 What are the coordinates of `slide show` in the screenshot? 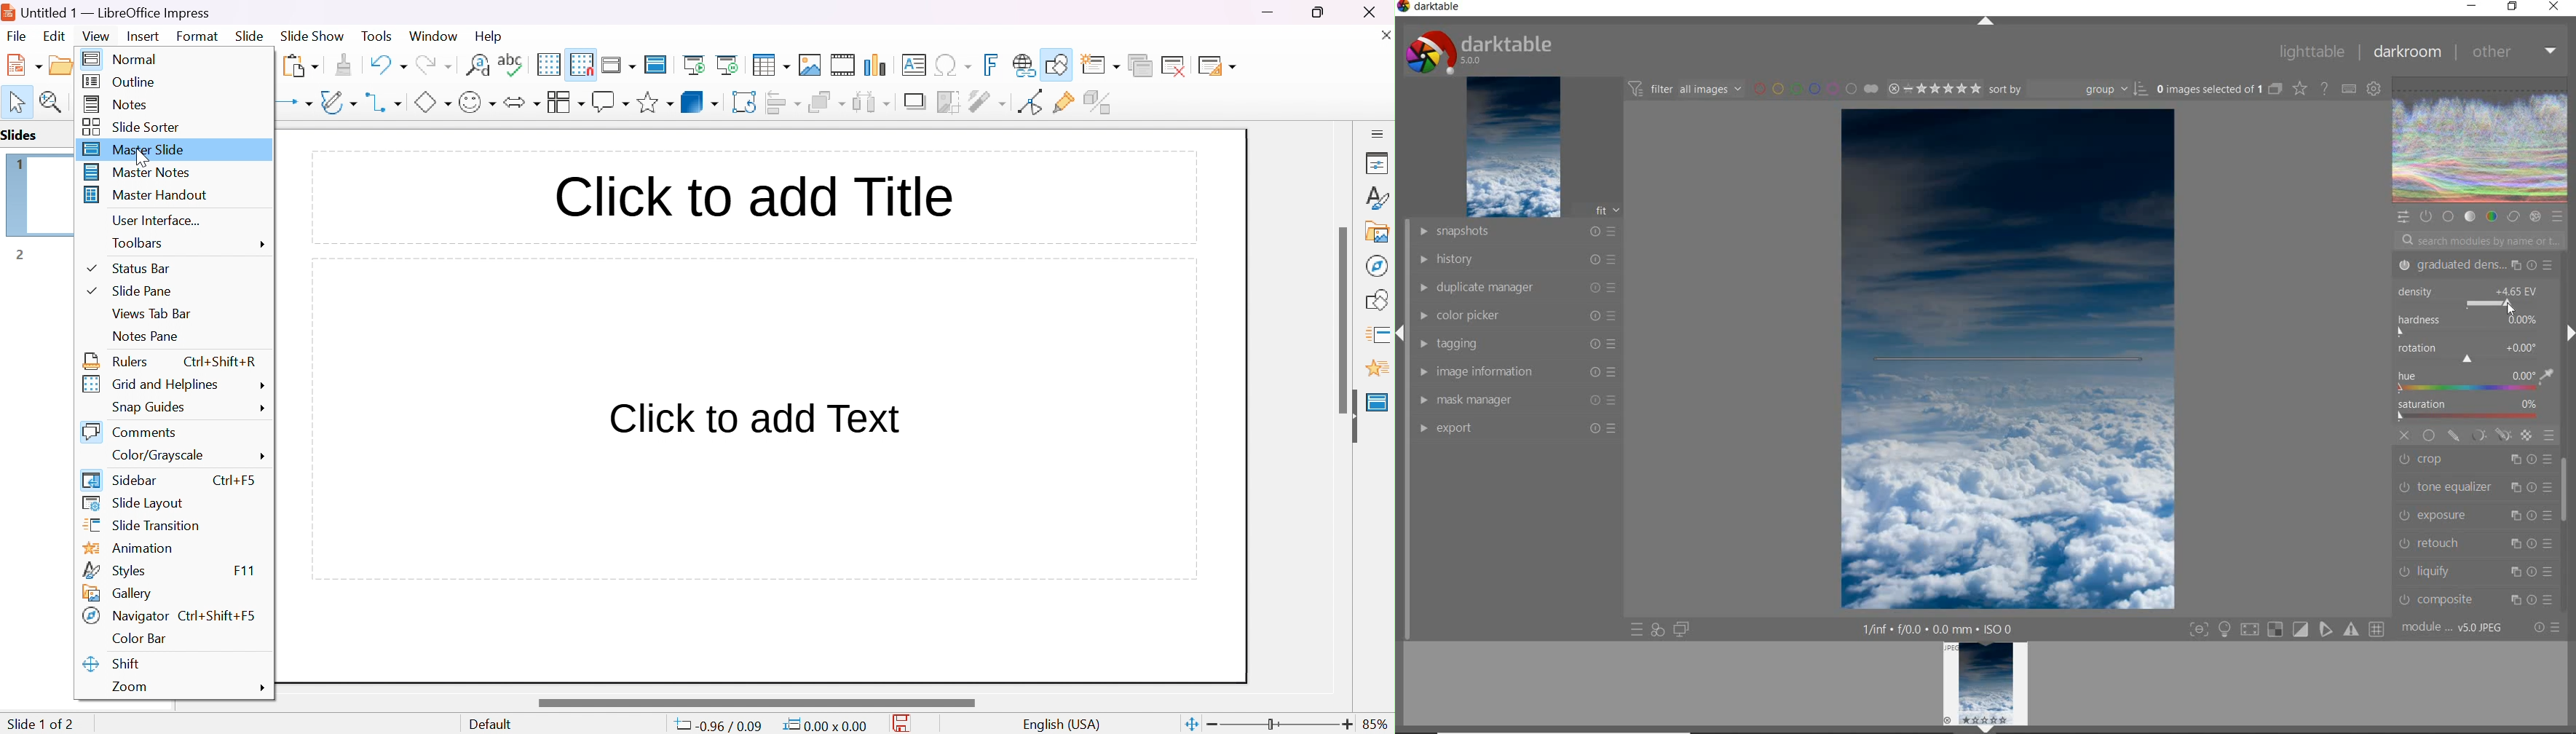 It's located at (312, 34).